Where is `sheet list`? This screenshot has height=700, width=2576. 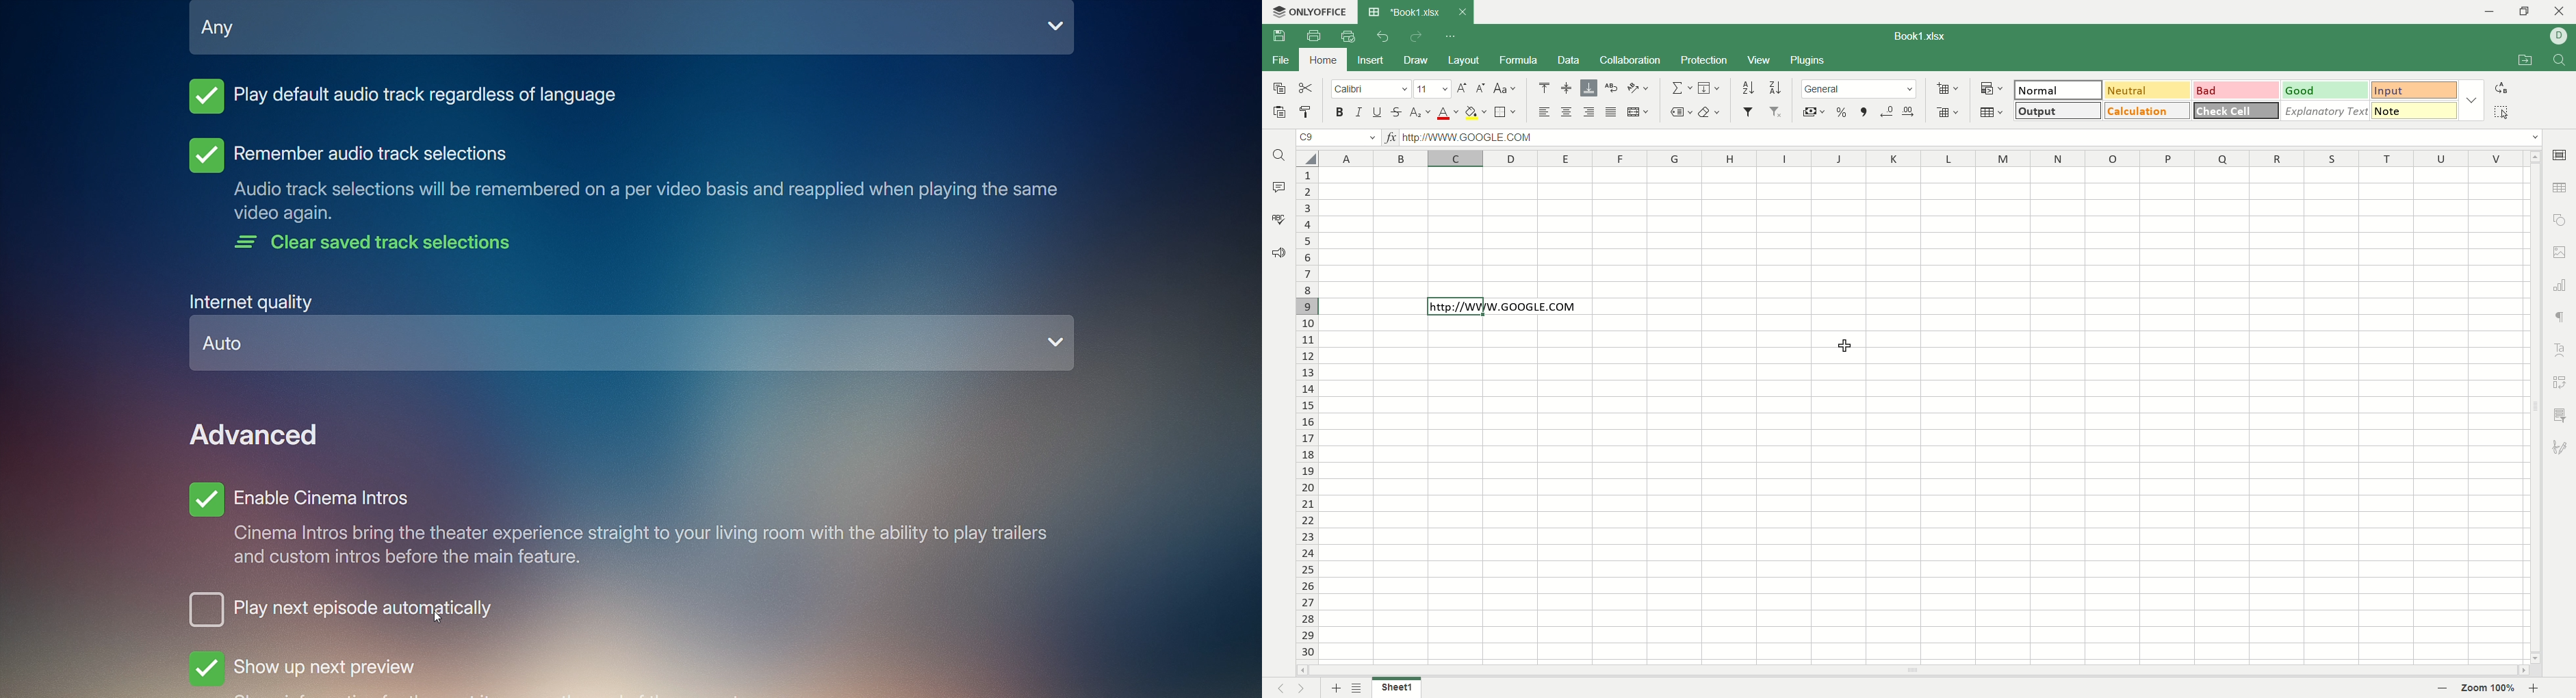 sheet list is located at coordinates (1361, 689).